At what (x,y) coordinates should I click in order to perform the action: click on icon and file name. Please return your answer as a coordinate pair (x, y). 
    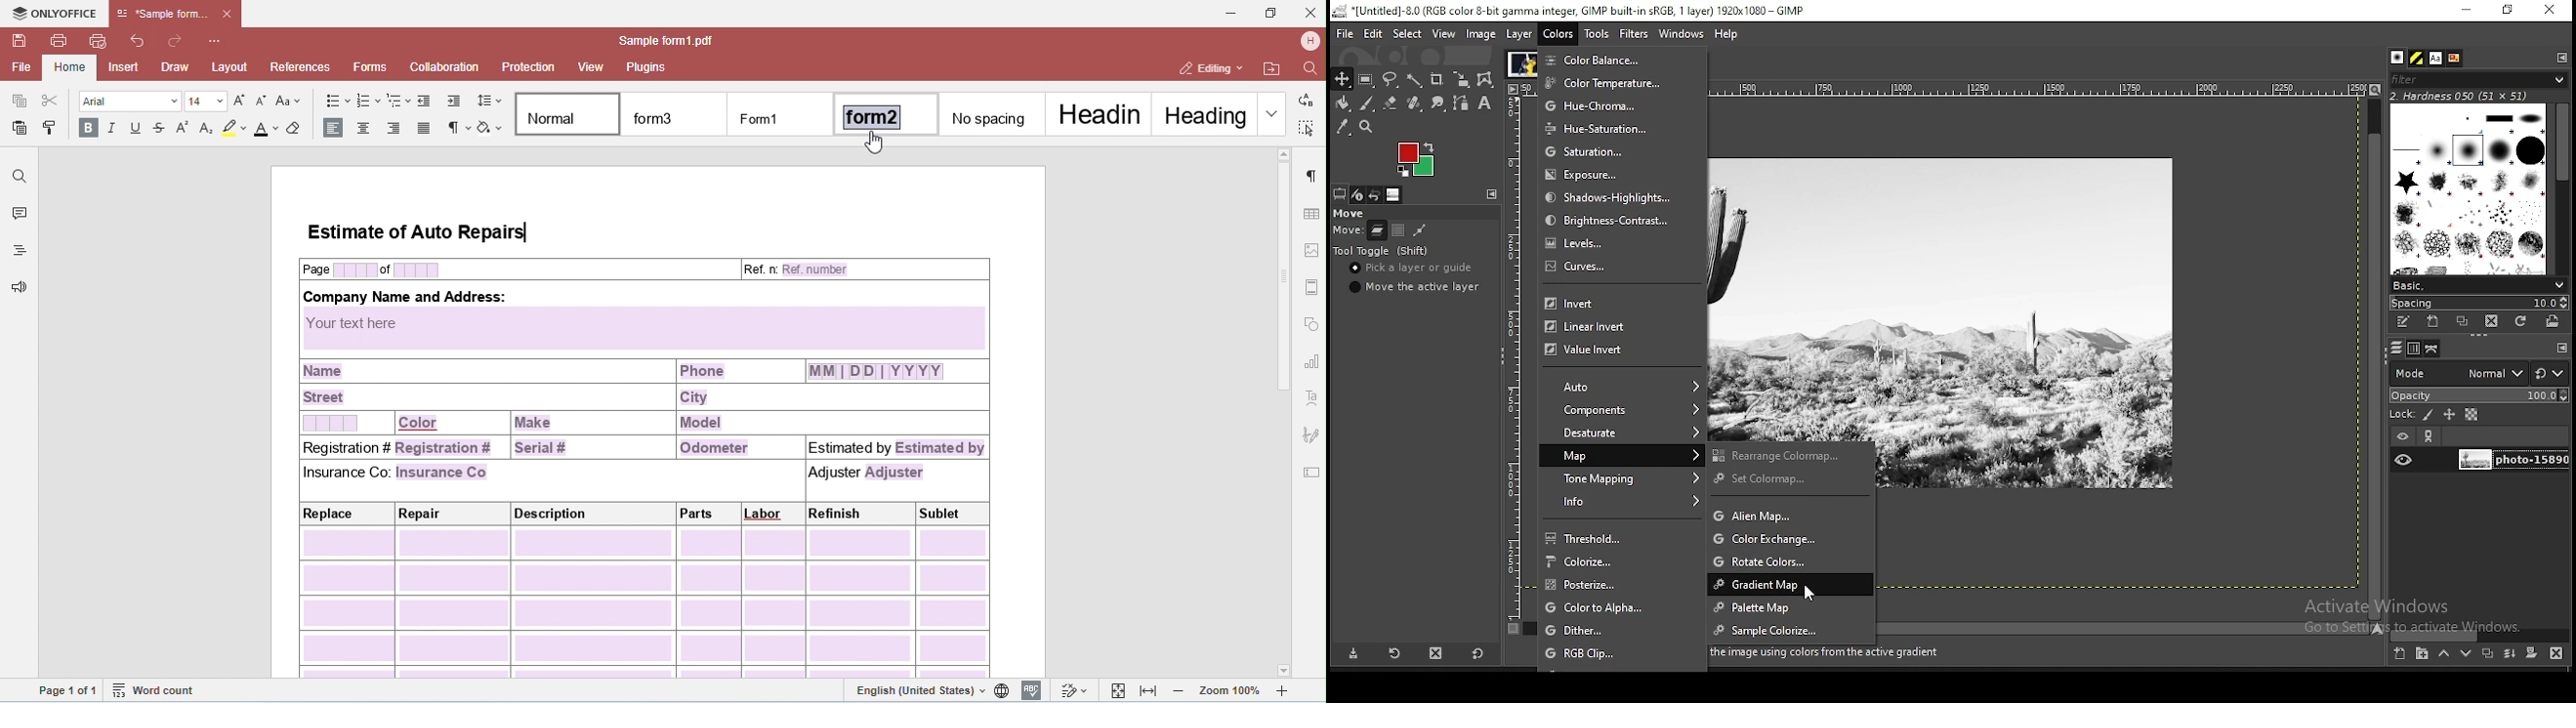
    Looking at the image, I should click on (1568, 11).